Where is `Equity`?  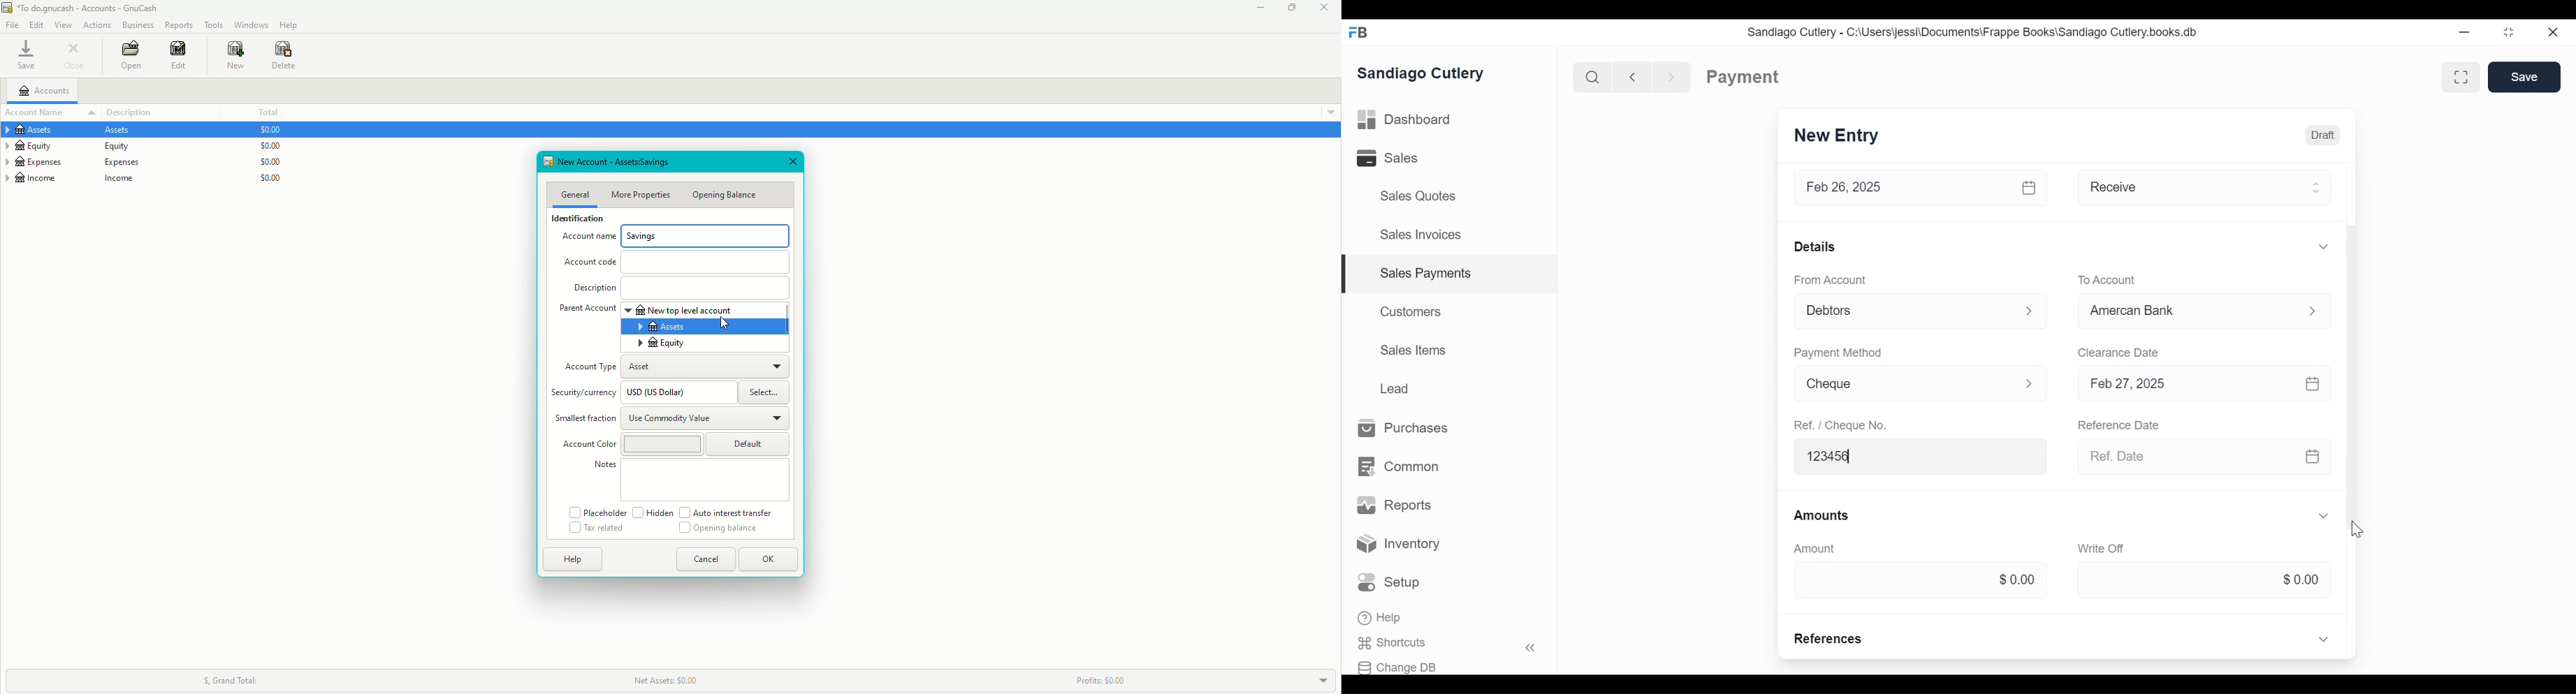 Equity is located at coordinates (663, 344).